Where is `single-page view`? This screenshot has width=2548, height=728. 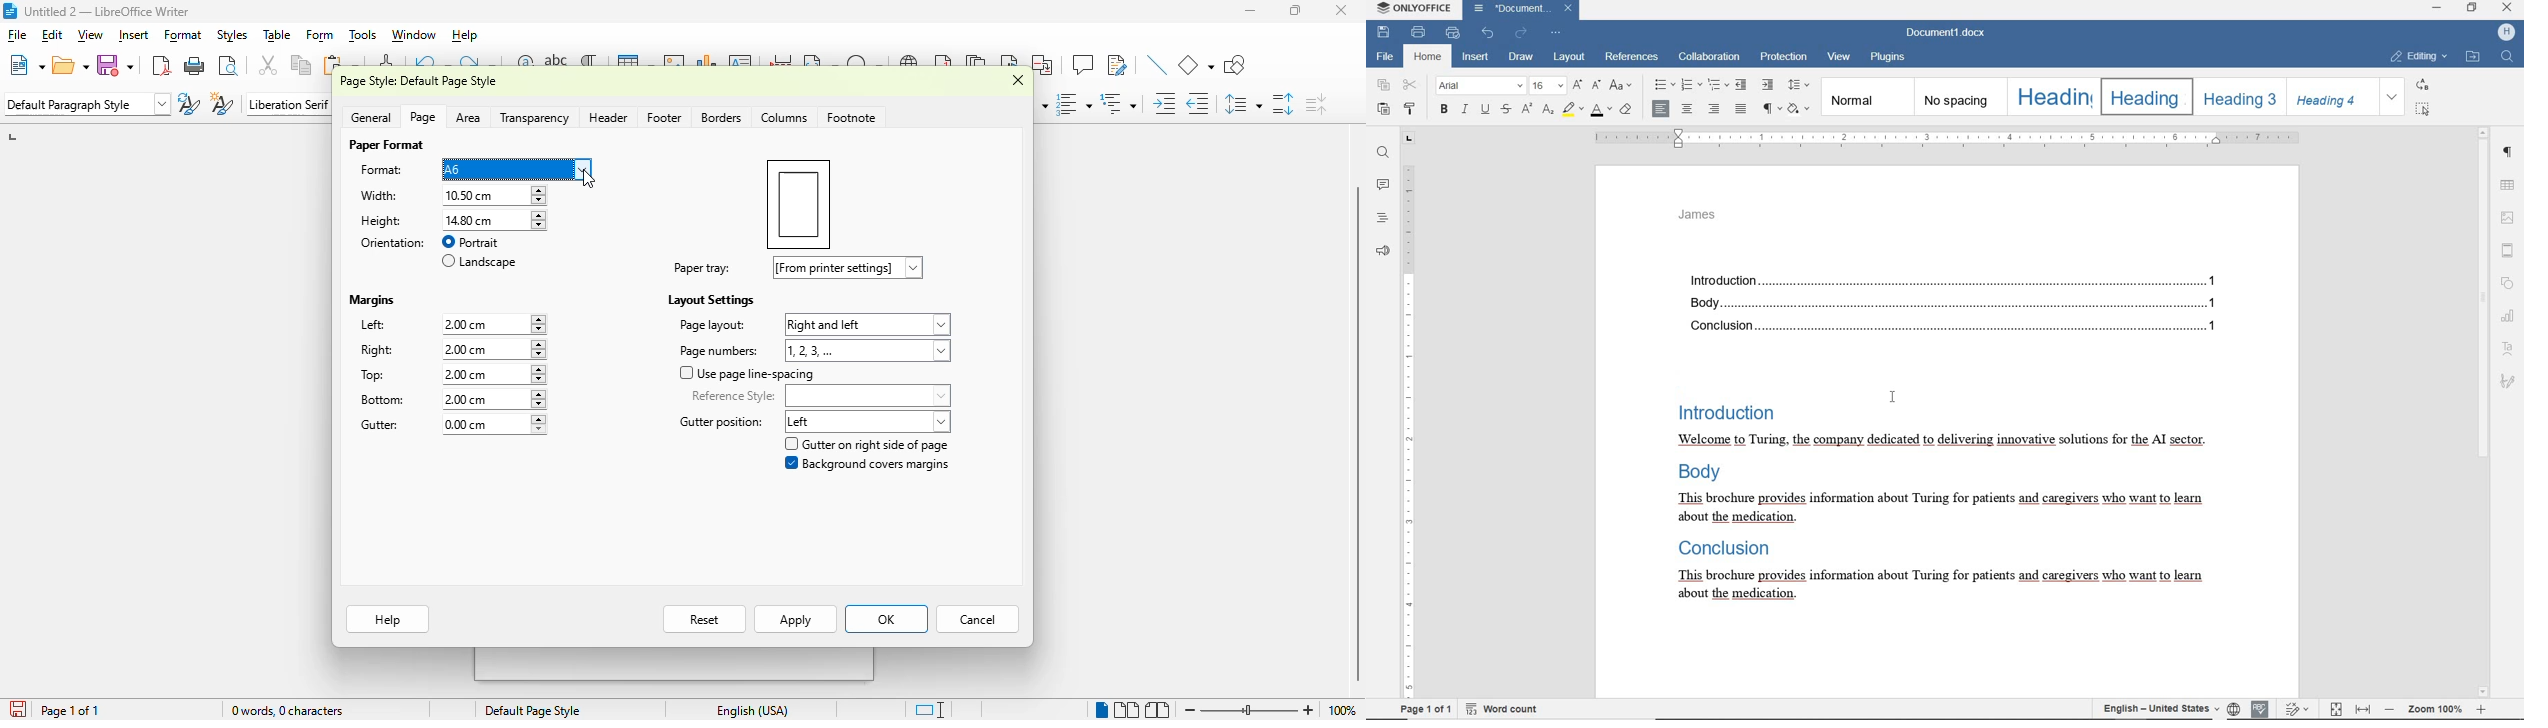 single-page view is located at coordinates (1101, 710).